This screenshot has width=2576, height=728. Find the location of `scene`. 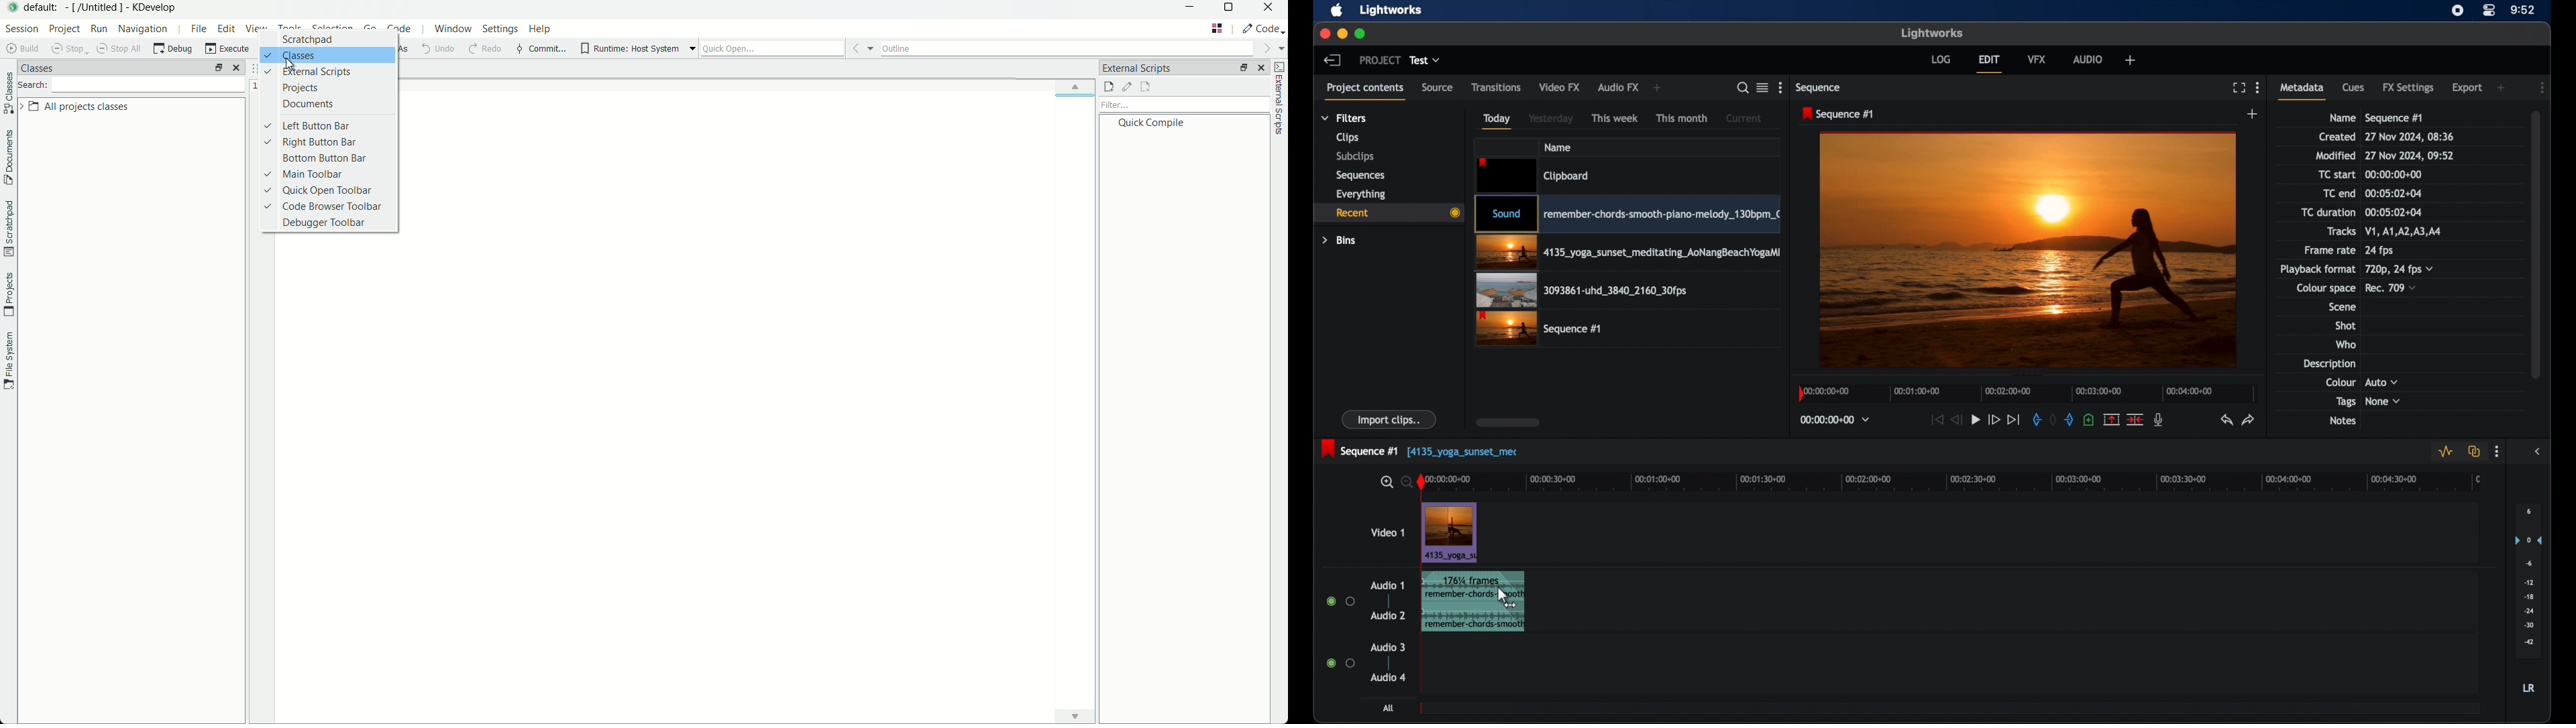

scene is located at coordinates (2341, 307).